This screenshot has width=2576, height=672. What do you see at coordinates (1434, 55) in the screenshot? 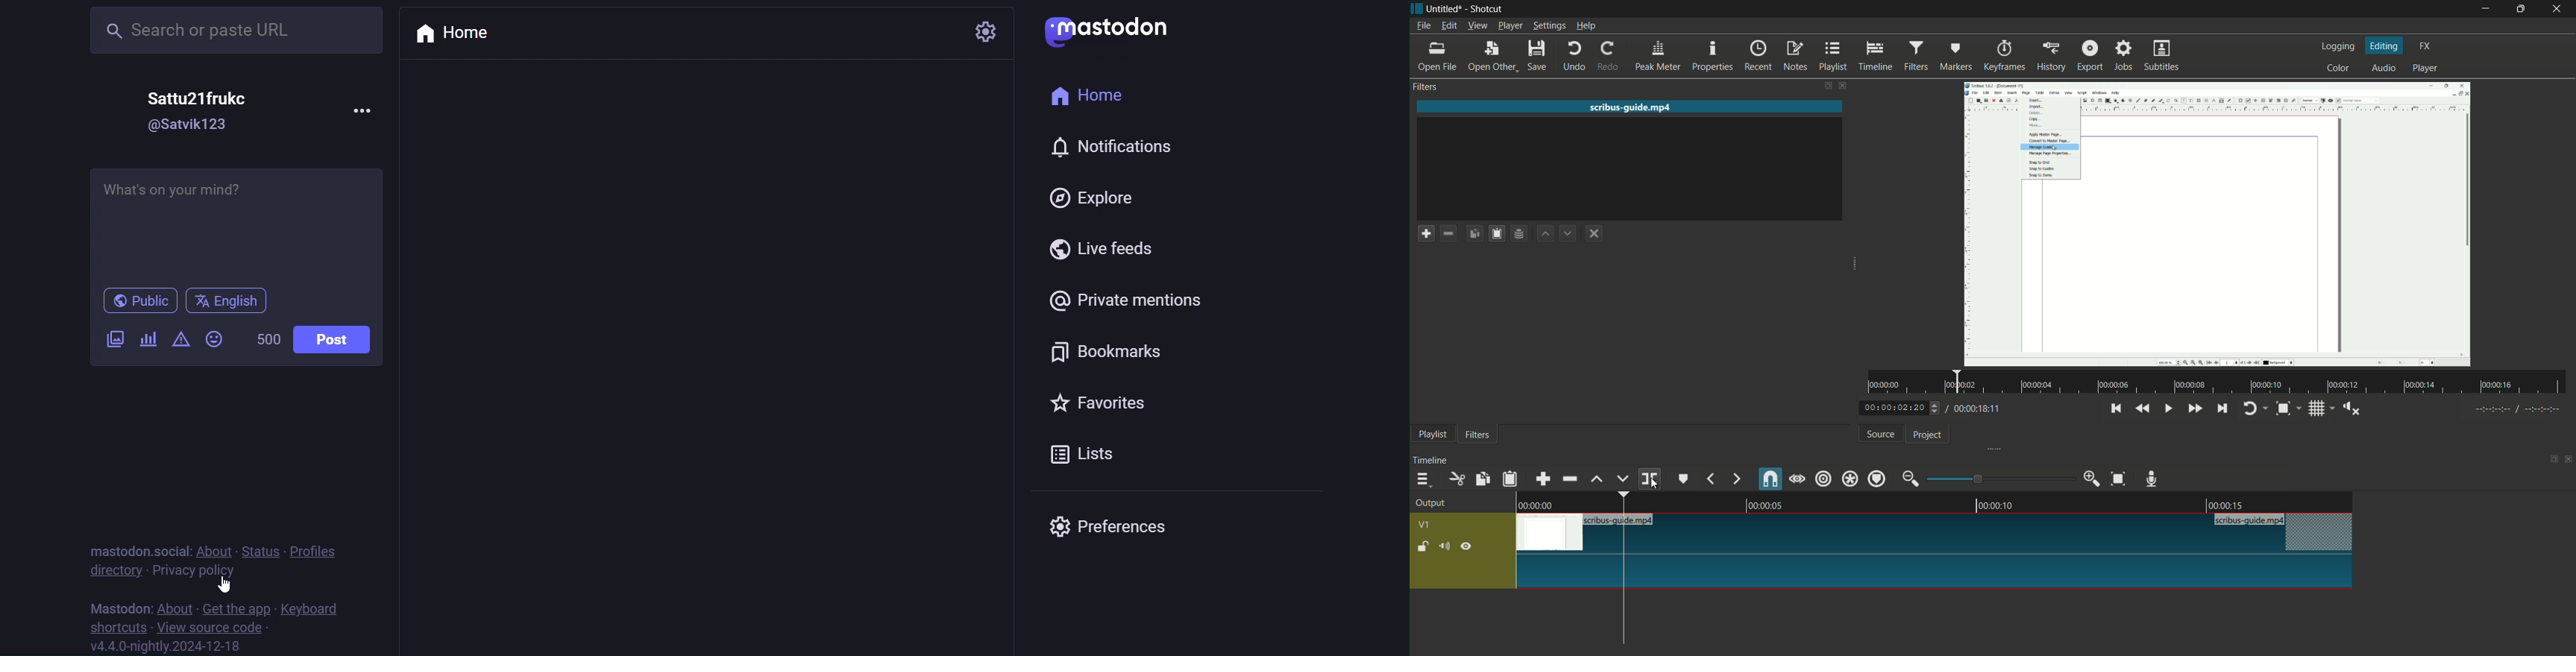
I see `open file` at bounding box center [1434, 55].